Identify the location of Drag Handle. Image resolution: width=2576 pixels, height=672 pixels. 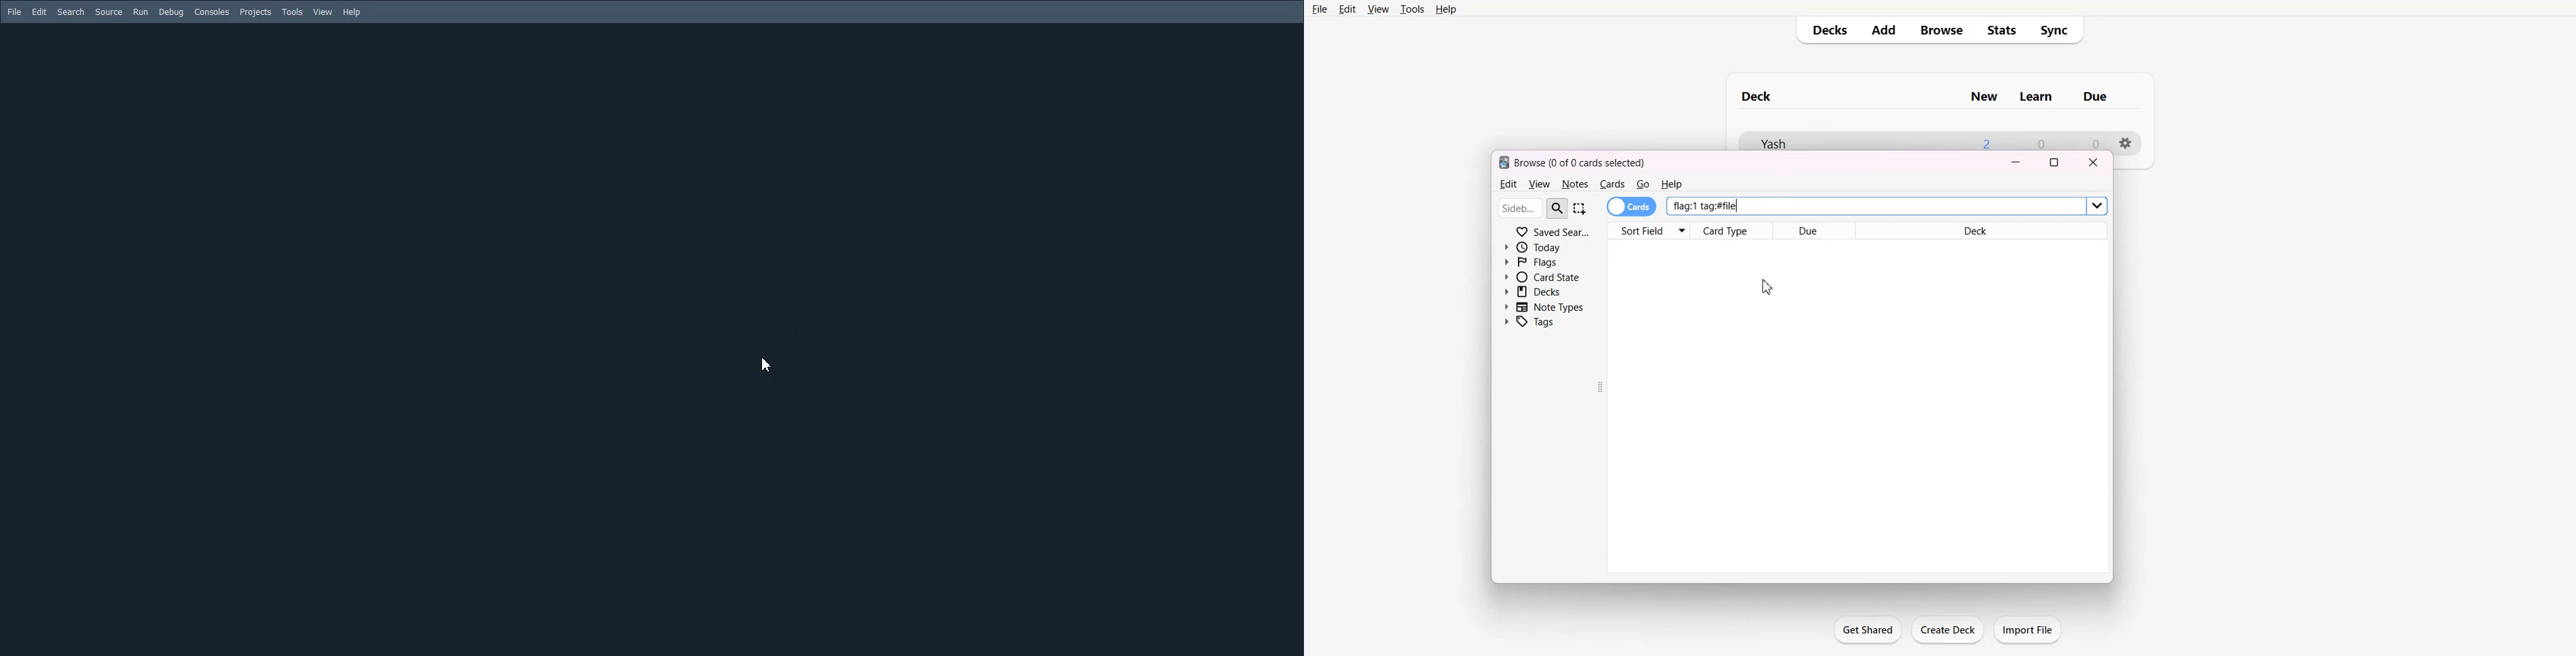
(1603, 388).